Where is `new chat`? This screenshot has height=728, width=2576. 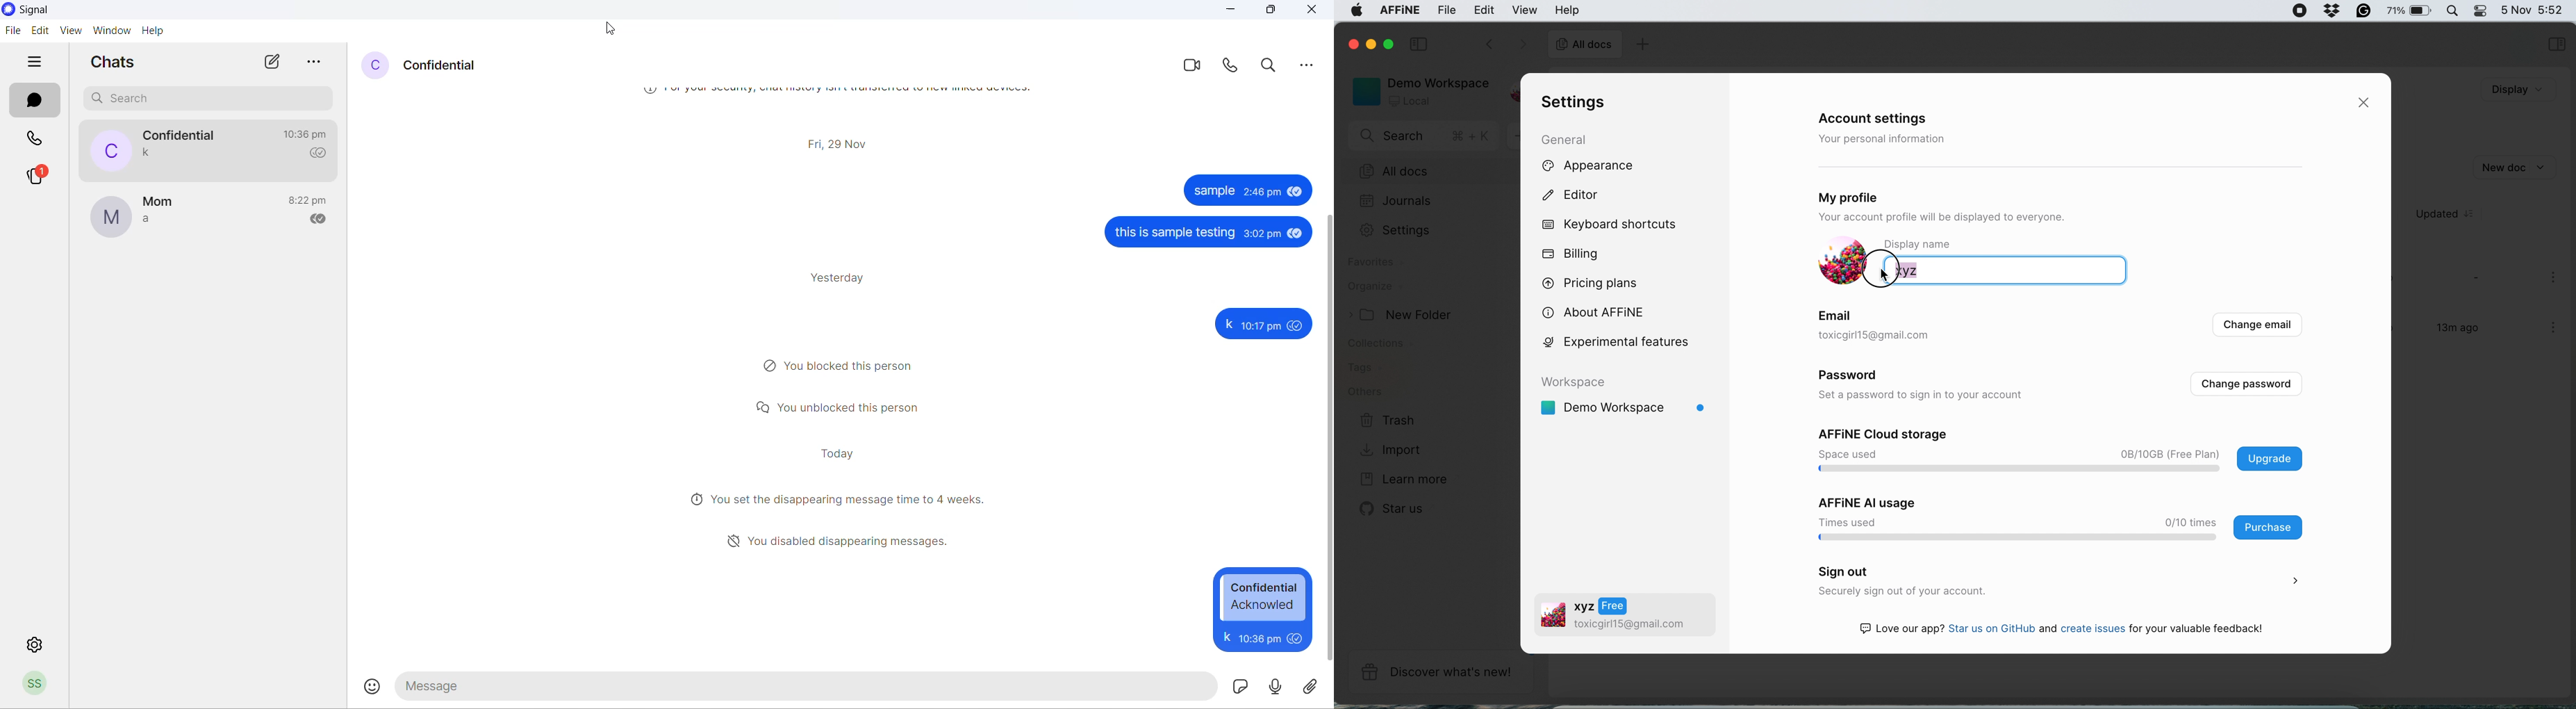 new chat is located at coordinates (270, 63).